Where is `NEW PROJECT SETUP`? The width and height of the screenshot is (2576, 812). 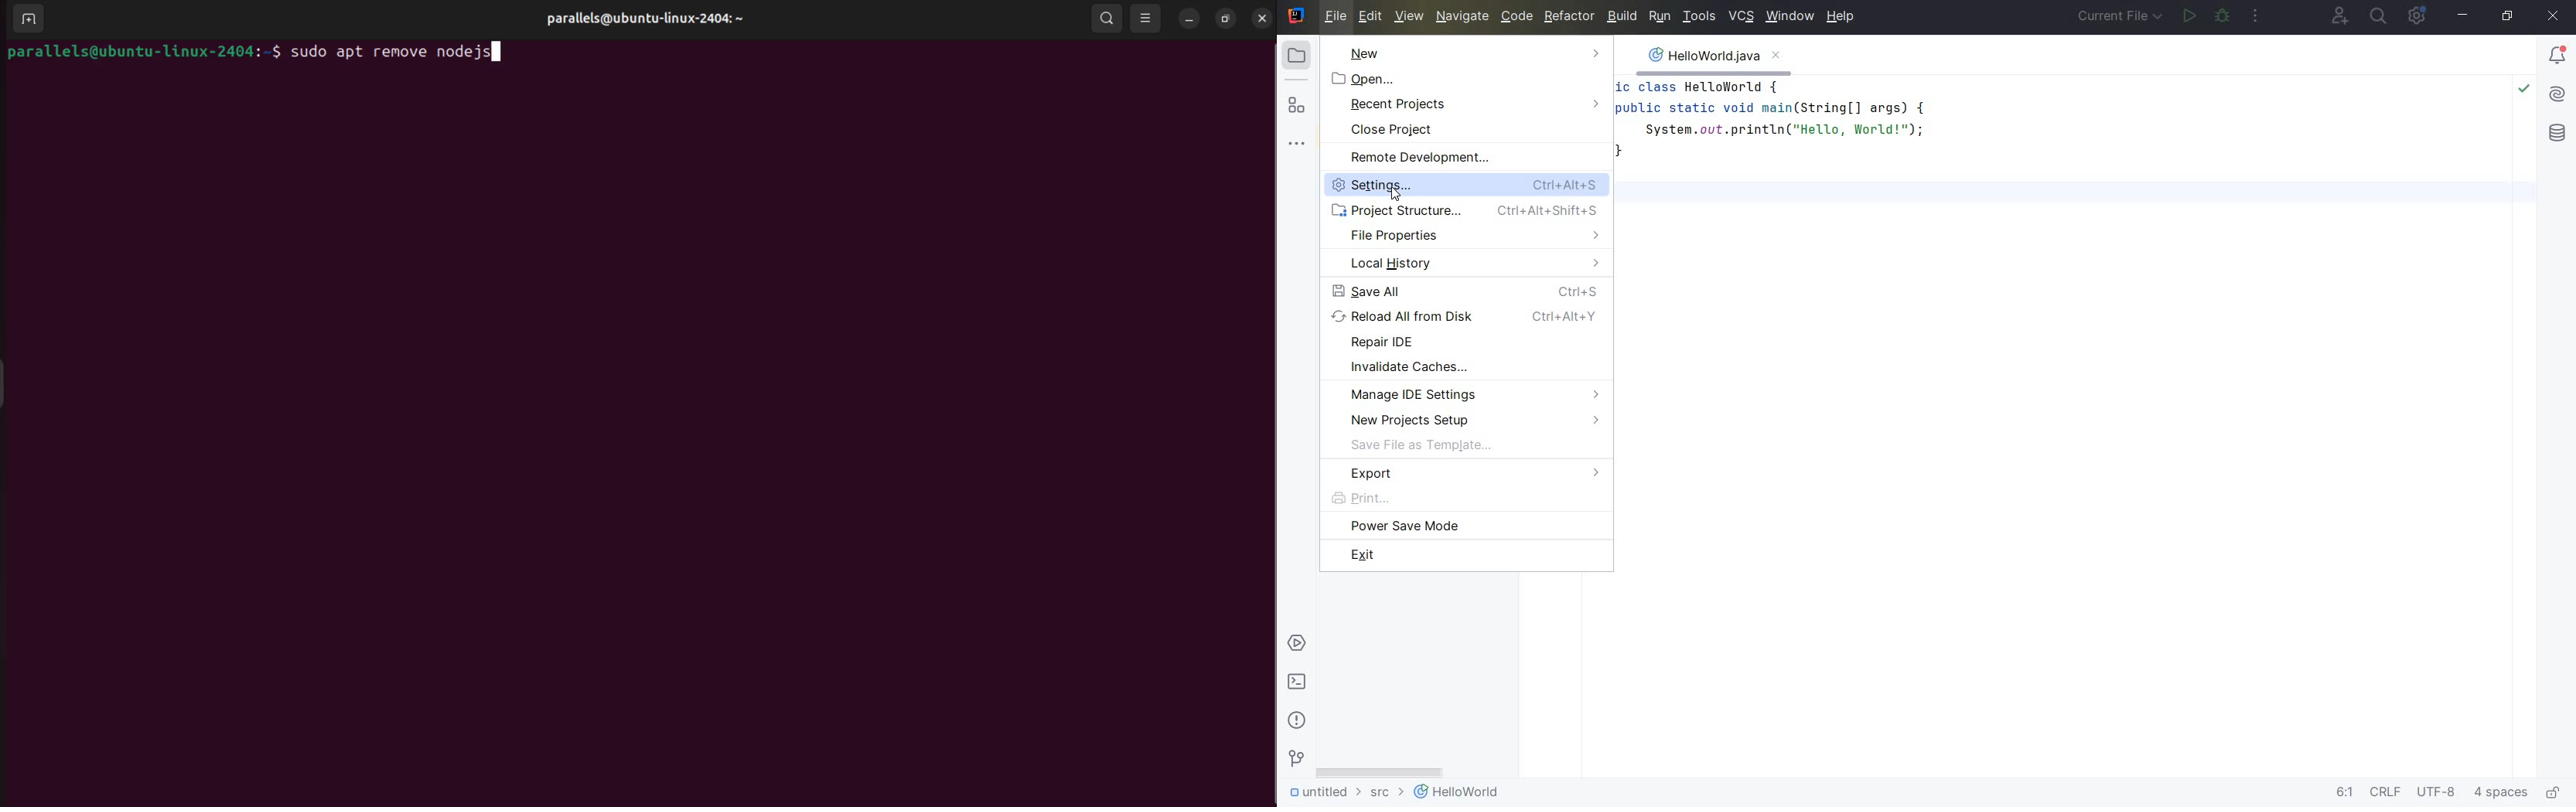 NEW PROJECT SETUP is located at coordinates (1472, 421).